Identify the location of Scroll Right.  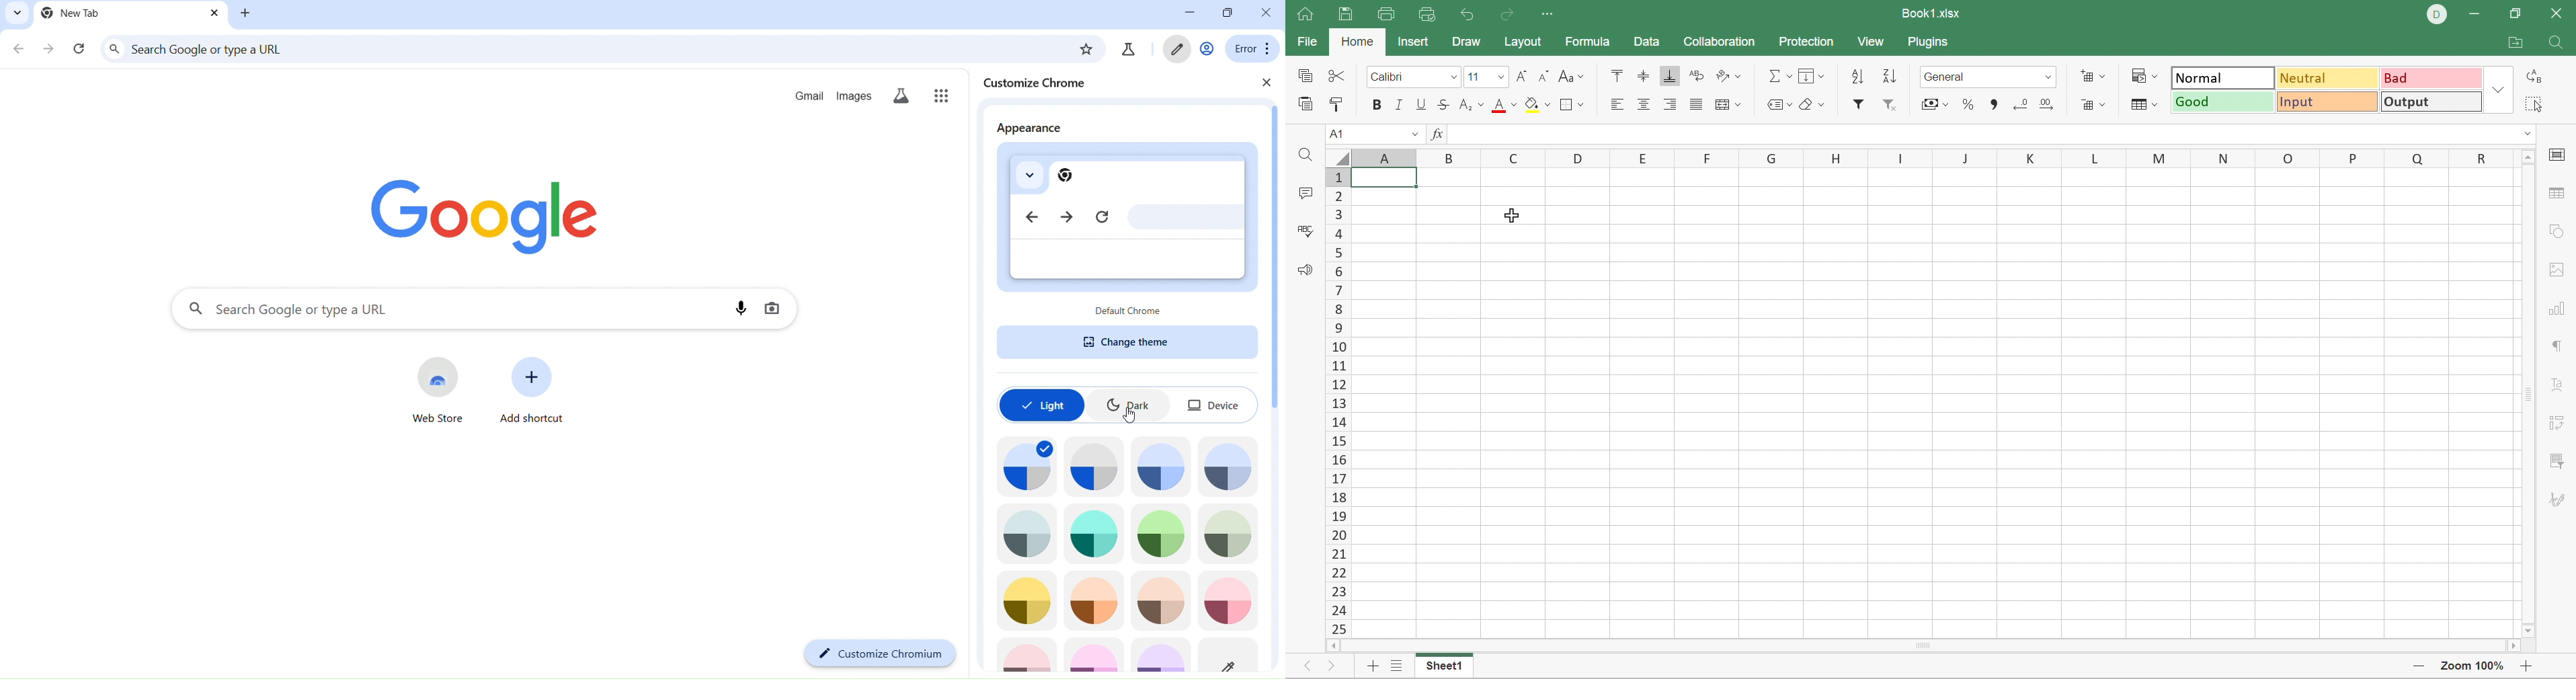
(2512, 646).